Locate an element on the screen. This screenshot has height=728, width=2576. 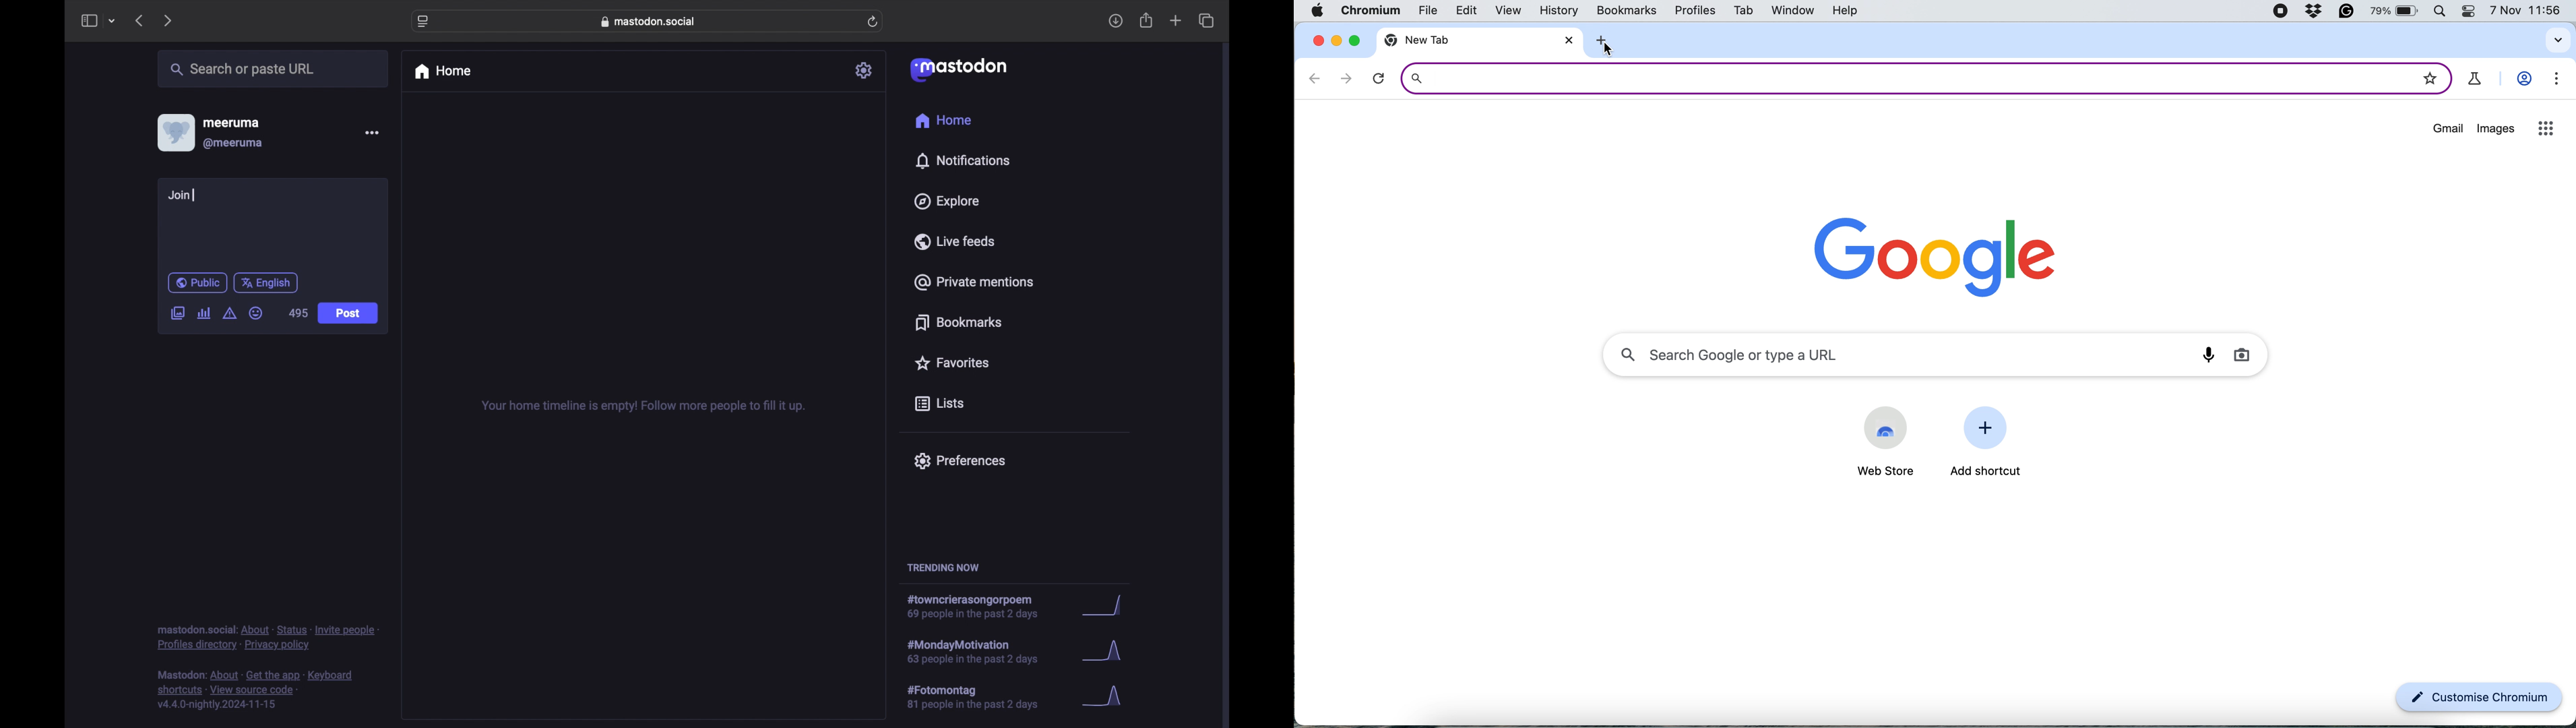
chromium is located at coordinates (1369, 11).